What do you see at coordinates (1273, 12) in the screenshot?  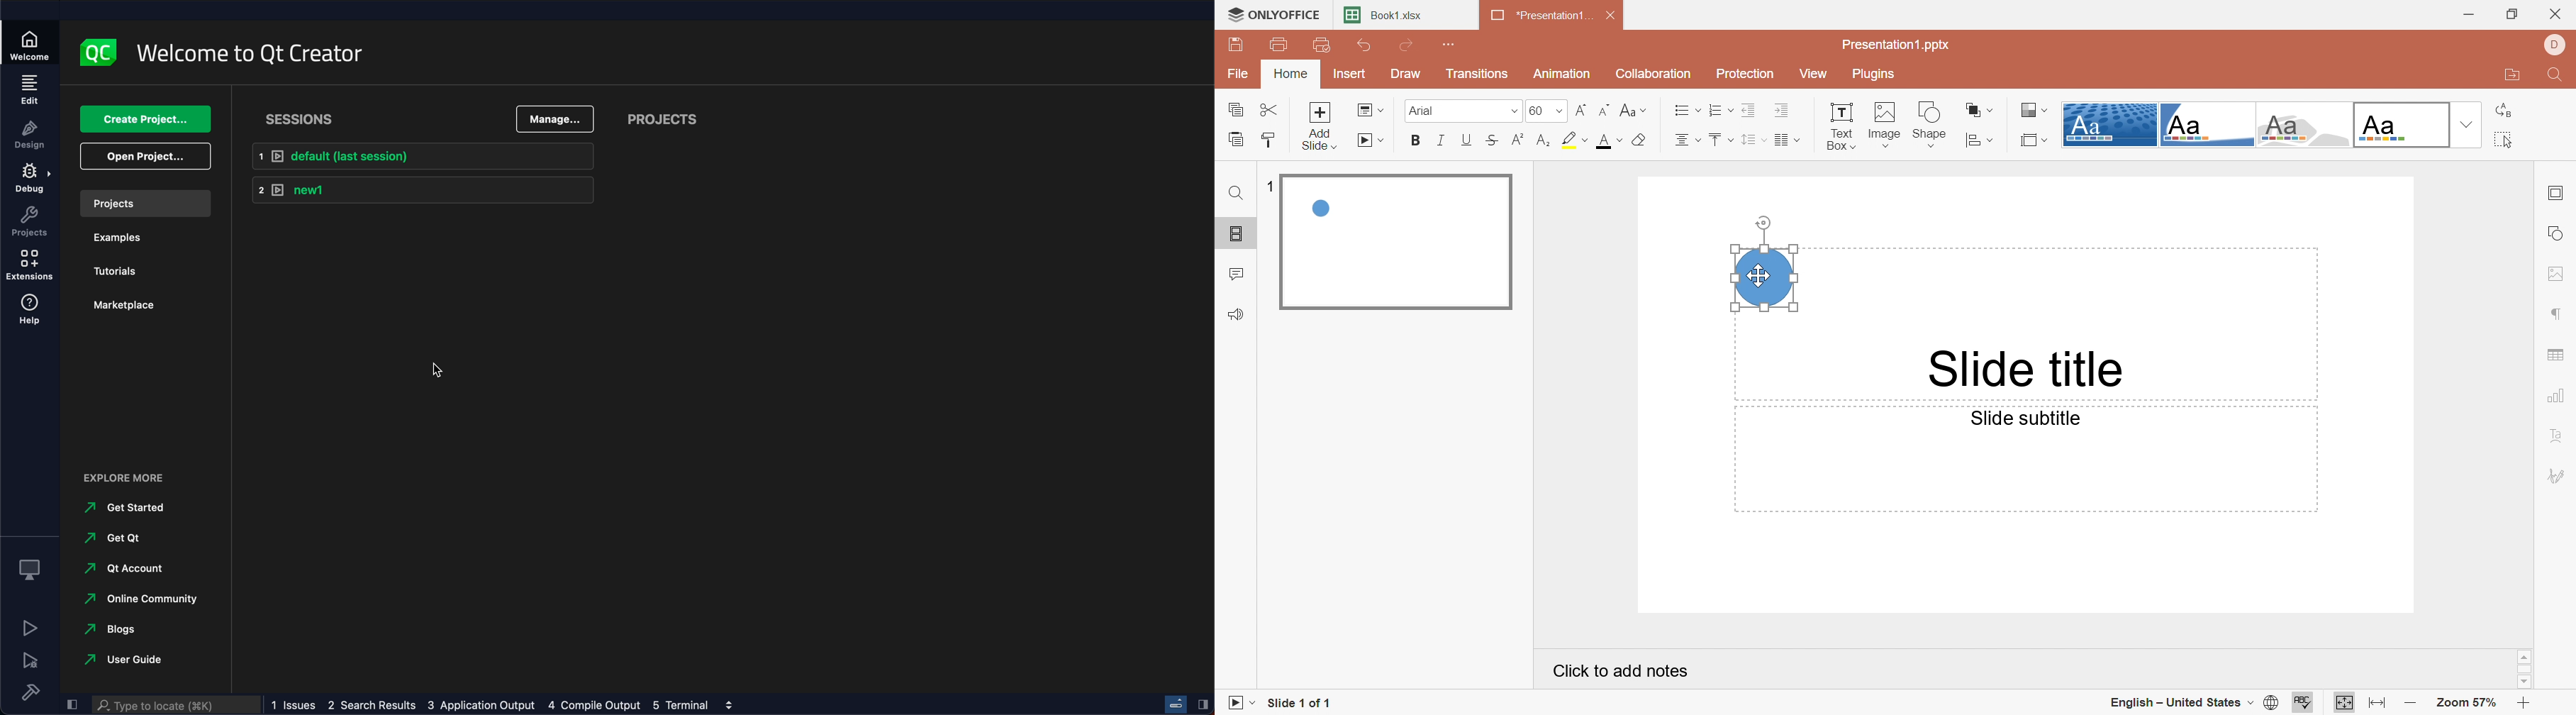 I see `ONLYOFFICE` at bounding box center [1273, 12].